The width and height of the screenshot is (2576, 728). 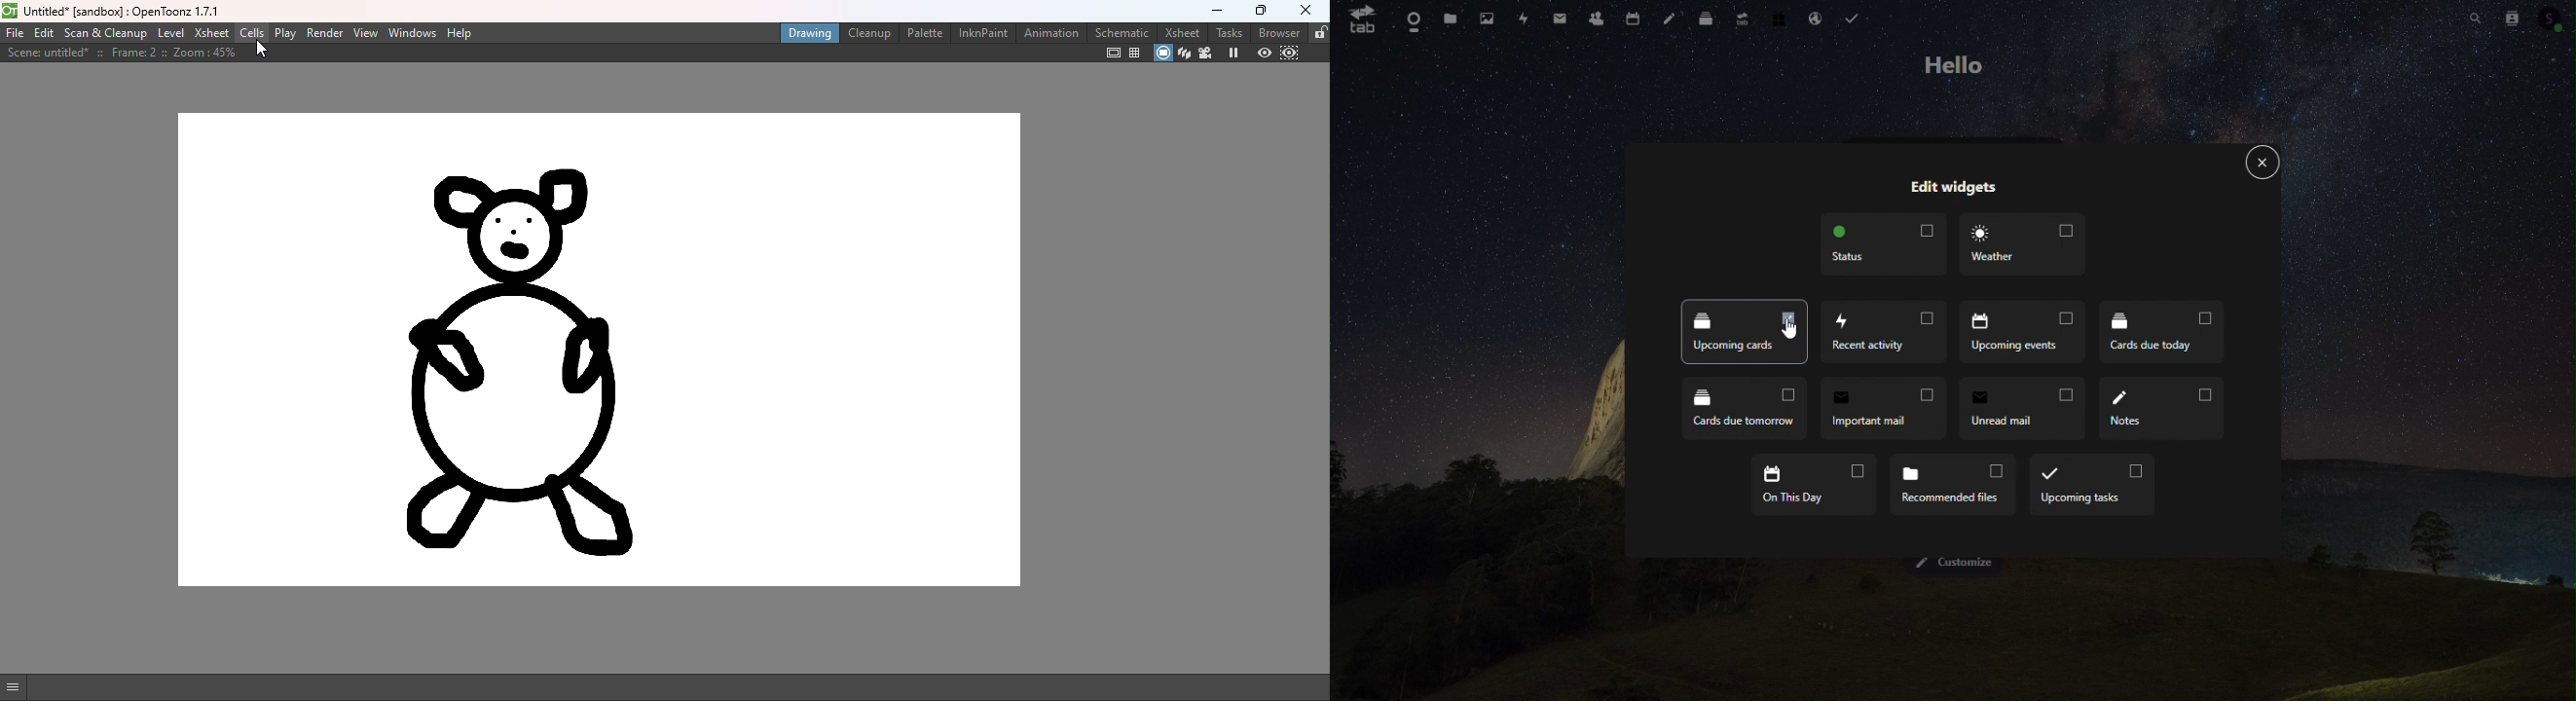 What do you see at coordinates (1954, 64) in the screenshot?
I see `hello` at bounding box center [1954, 64].